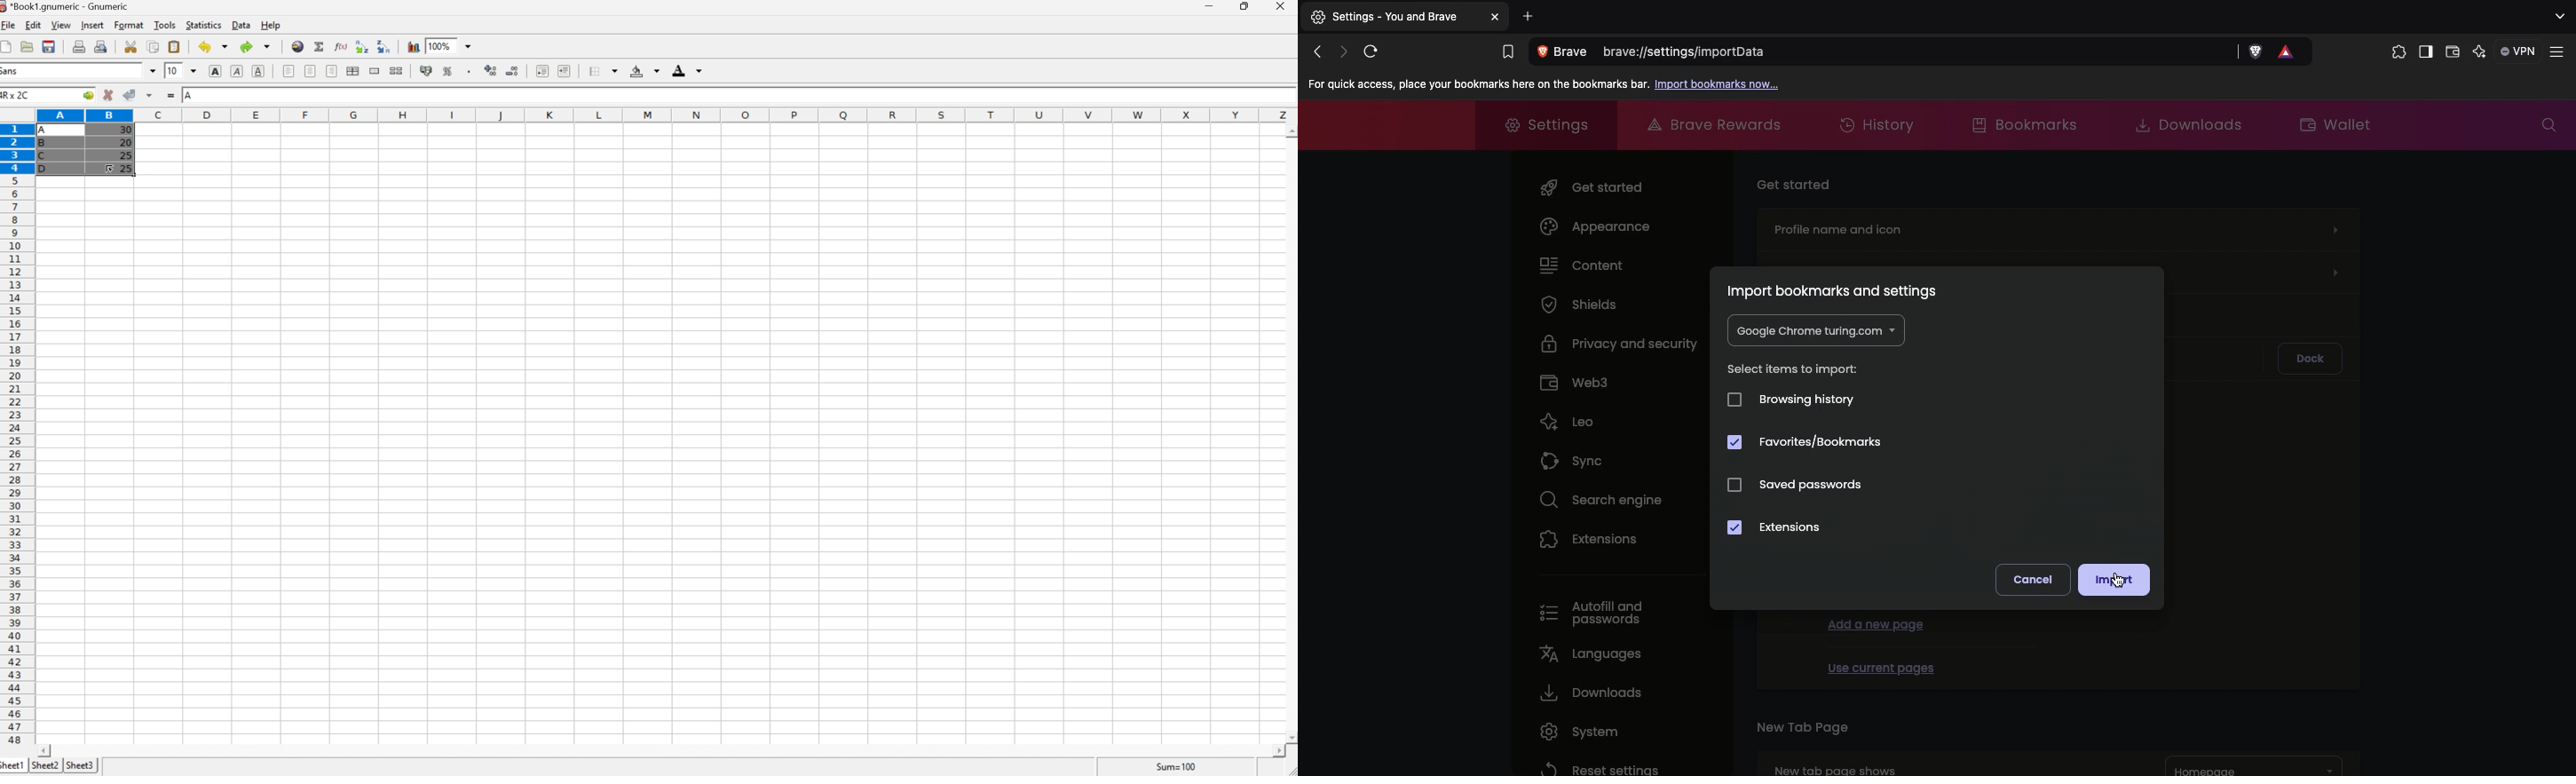 Image resolution: width=2576 pixels, height=784 pixels. Describe the element at coordinates (289, 72) in the screenshot. I see `Align Left` at that location.